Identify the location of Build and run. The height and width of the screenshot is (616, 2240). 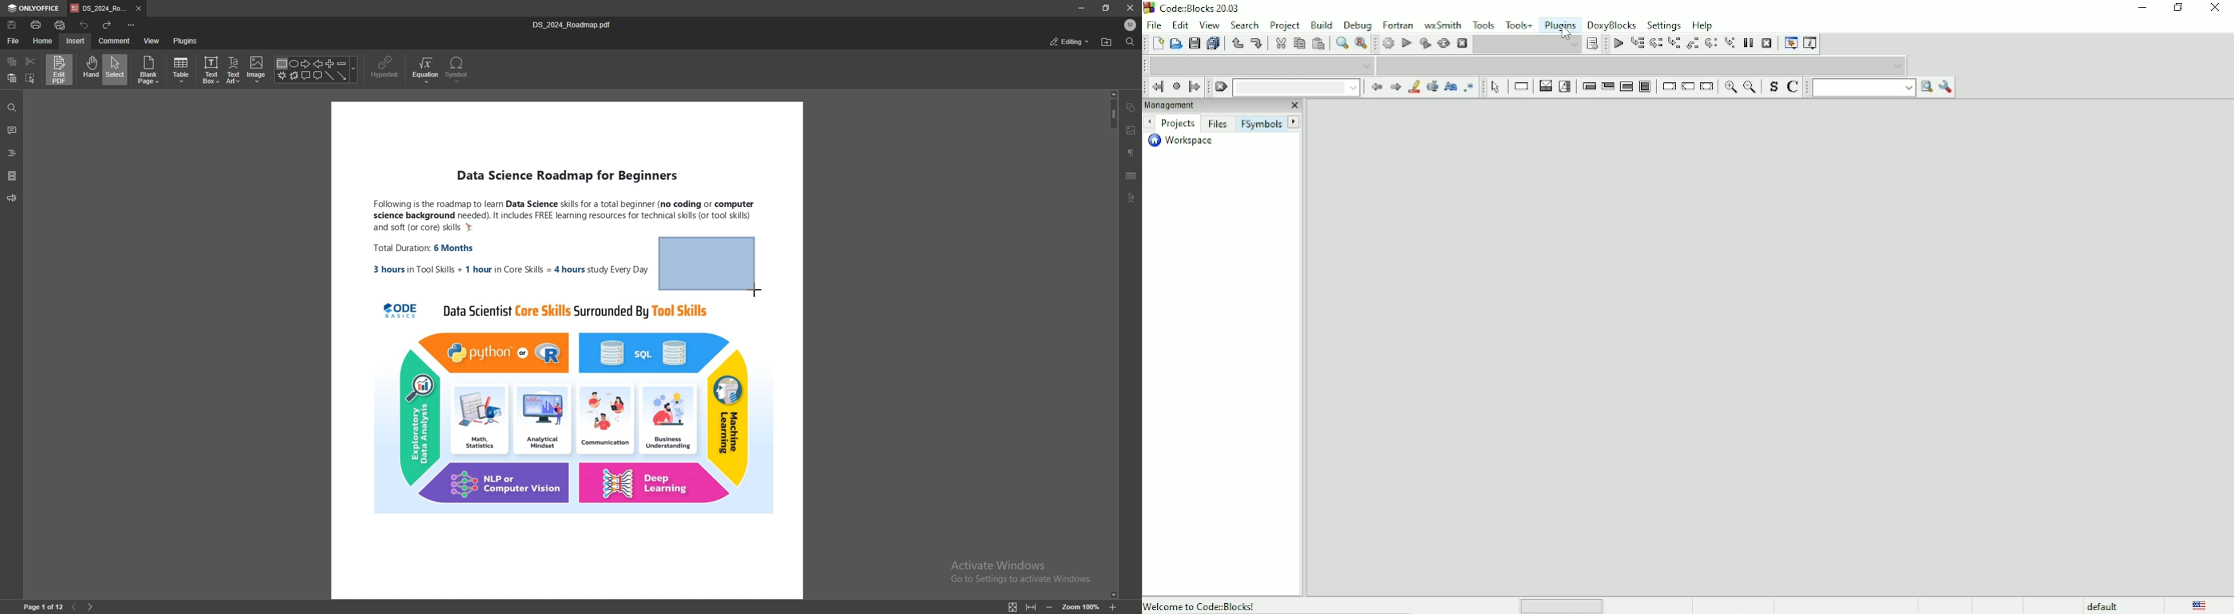
(1425, 43).